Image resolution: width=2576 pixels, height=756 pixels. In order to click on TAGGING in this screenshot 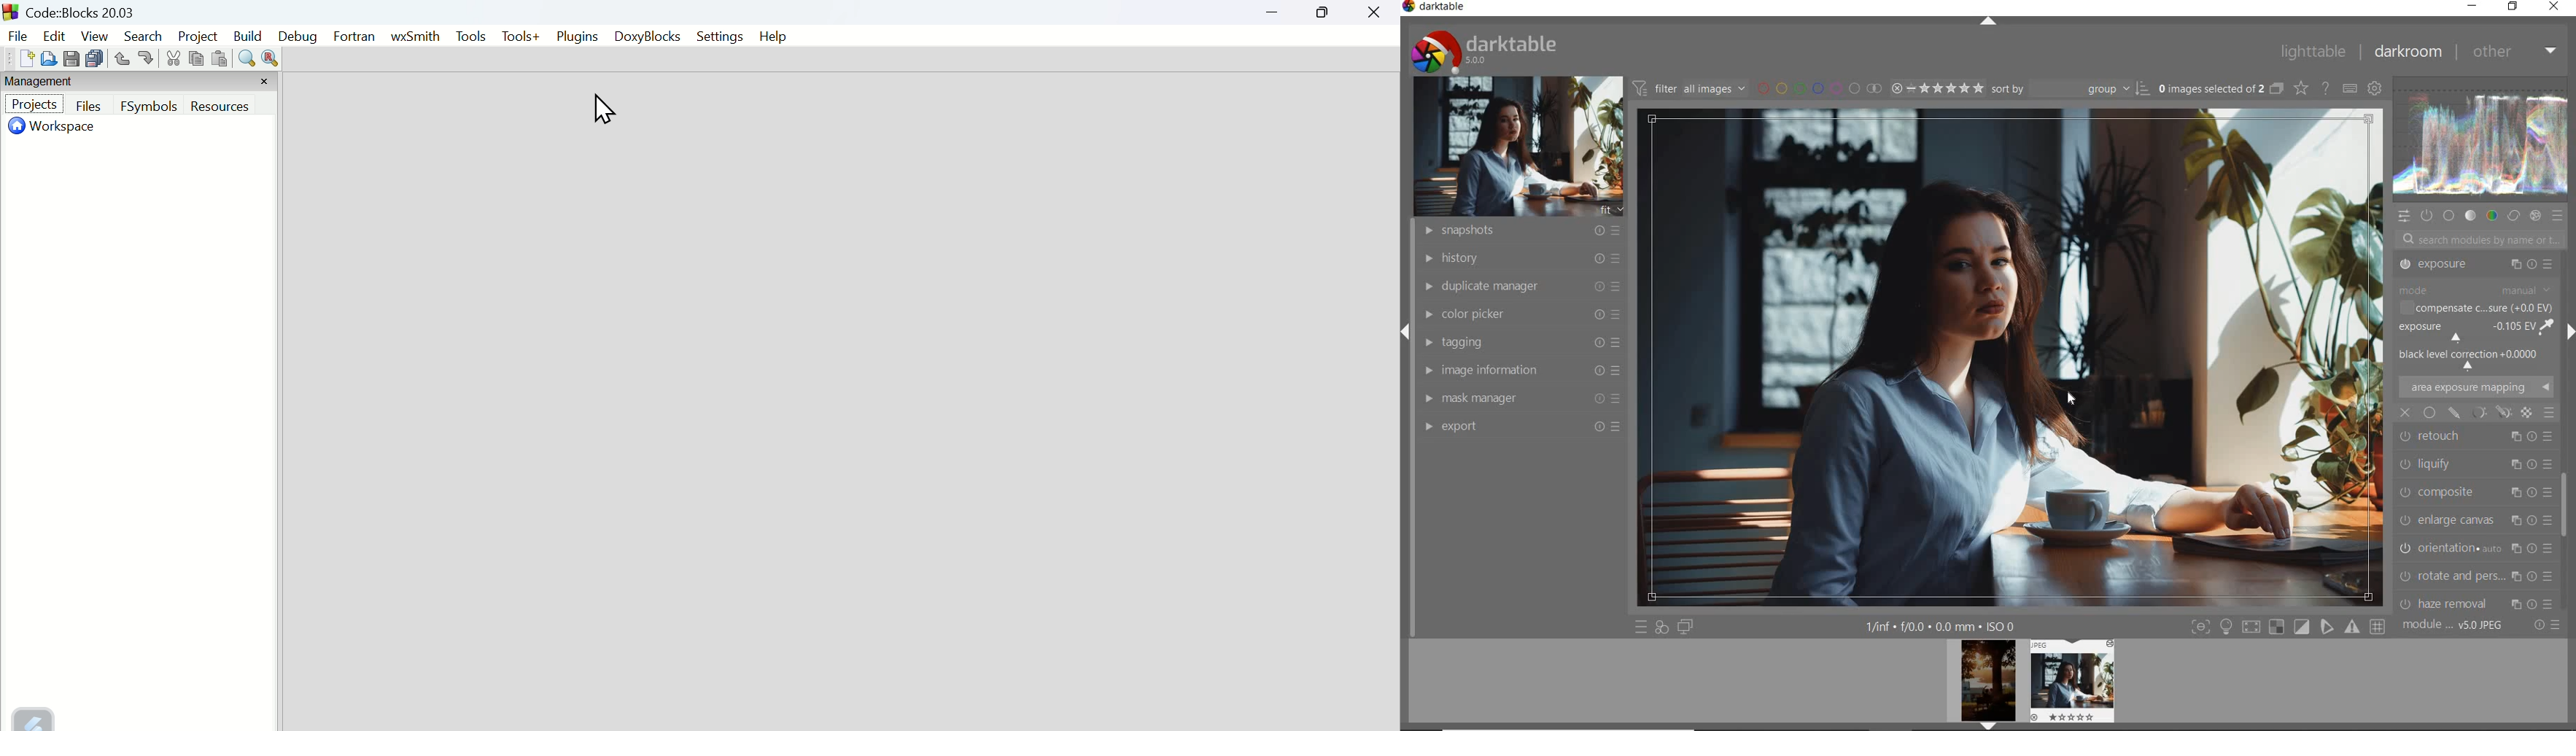, I will do `click(1519, 341)`.